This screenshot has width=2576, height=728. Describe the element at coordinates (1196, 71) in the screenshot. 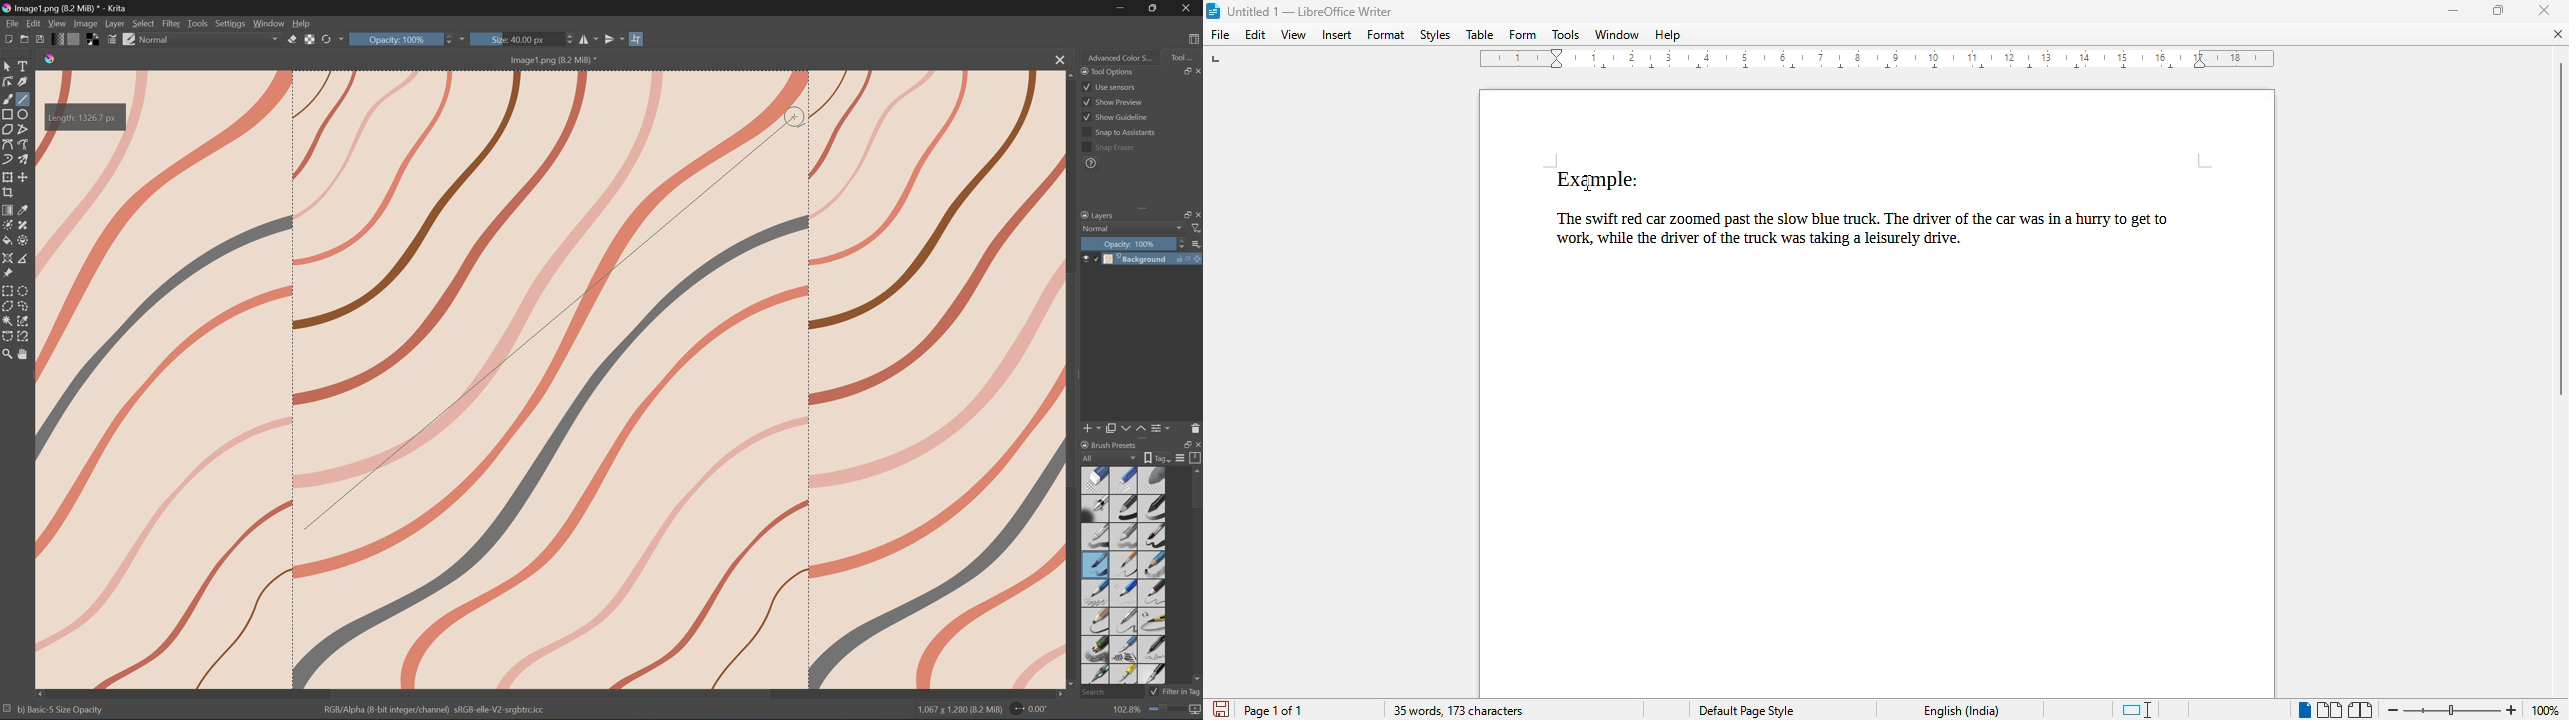

I see `Close` at that location.